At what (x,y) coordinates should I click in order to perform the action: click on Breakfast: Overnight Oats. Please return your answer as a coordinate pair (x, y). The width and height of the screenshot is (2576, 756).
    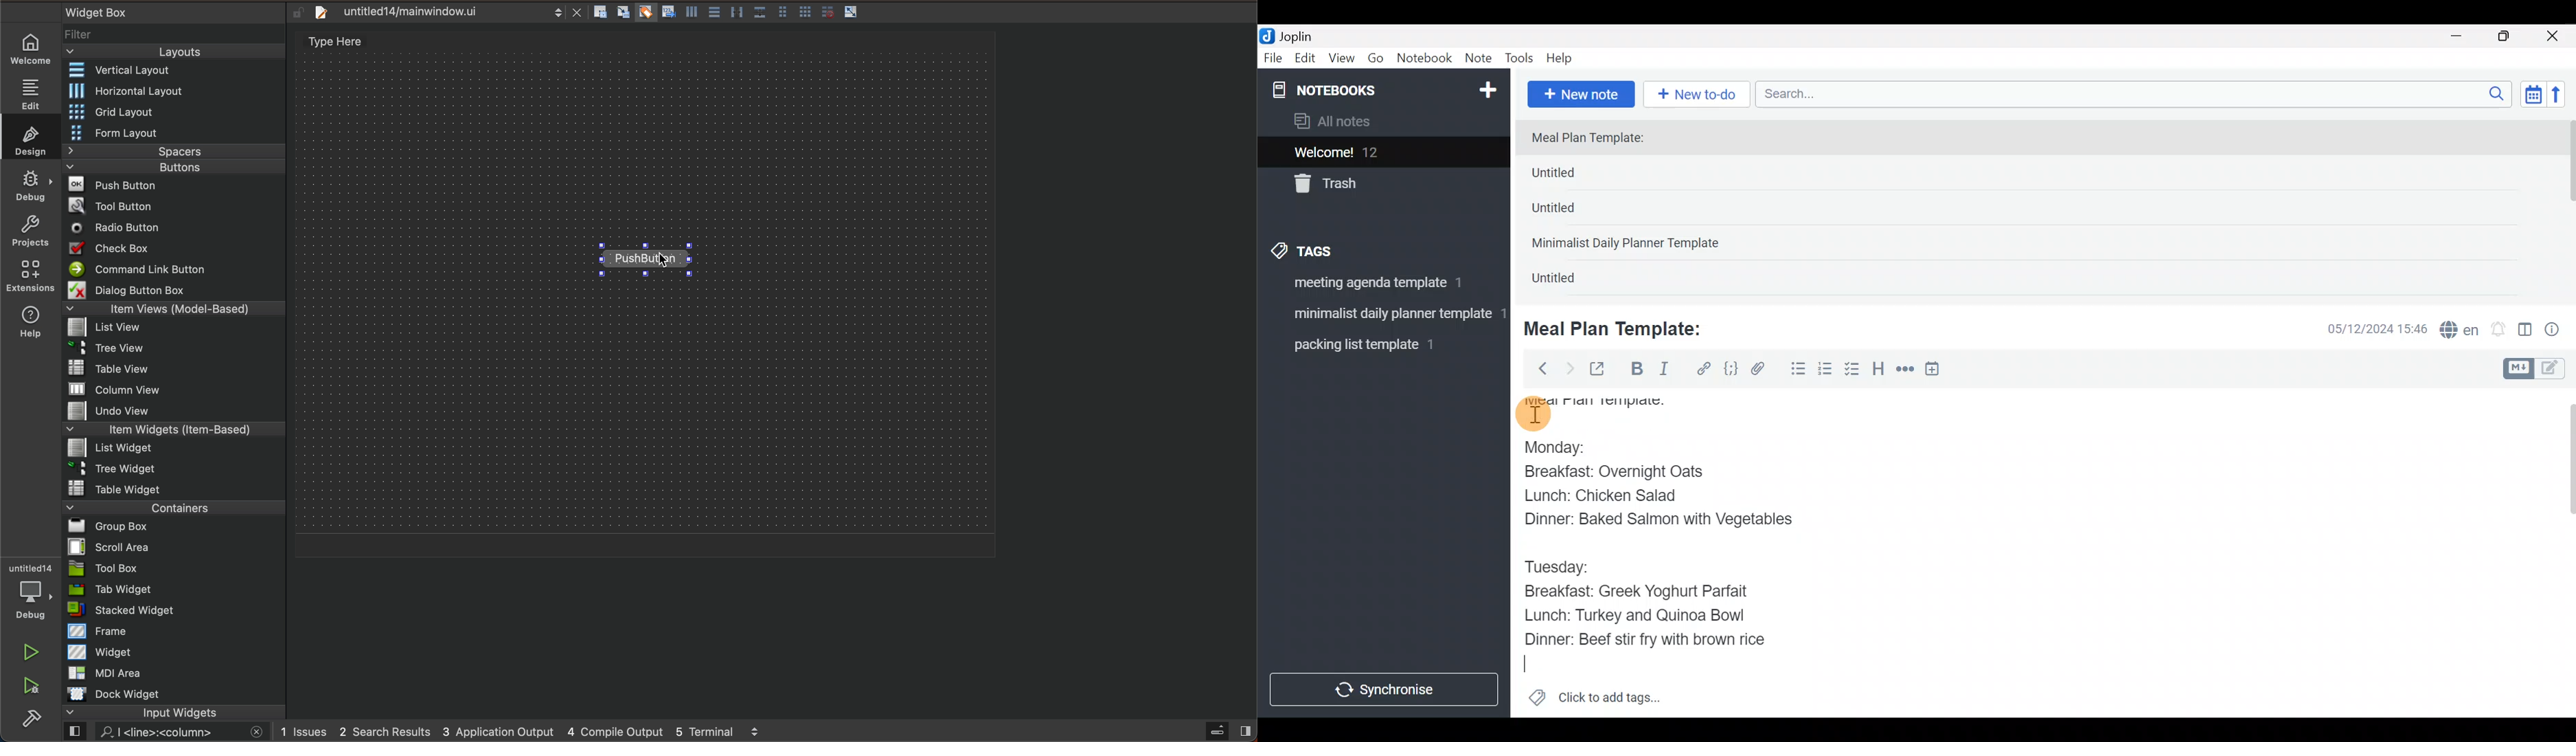
    Looking at the image, I should click on (1615, 471).